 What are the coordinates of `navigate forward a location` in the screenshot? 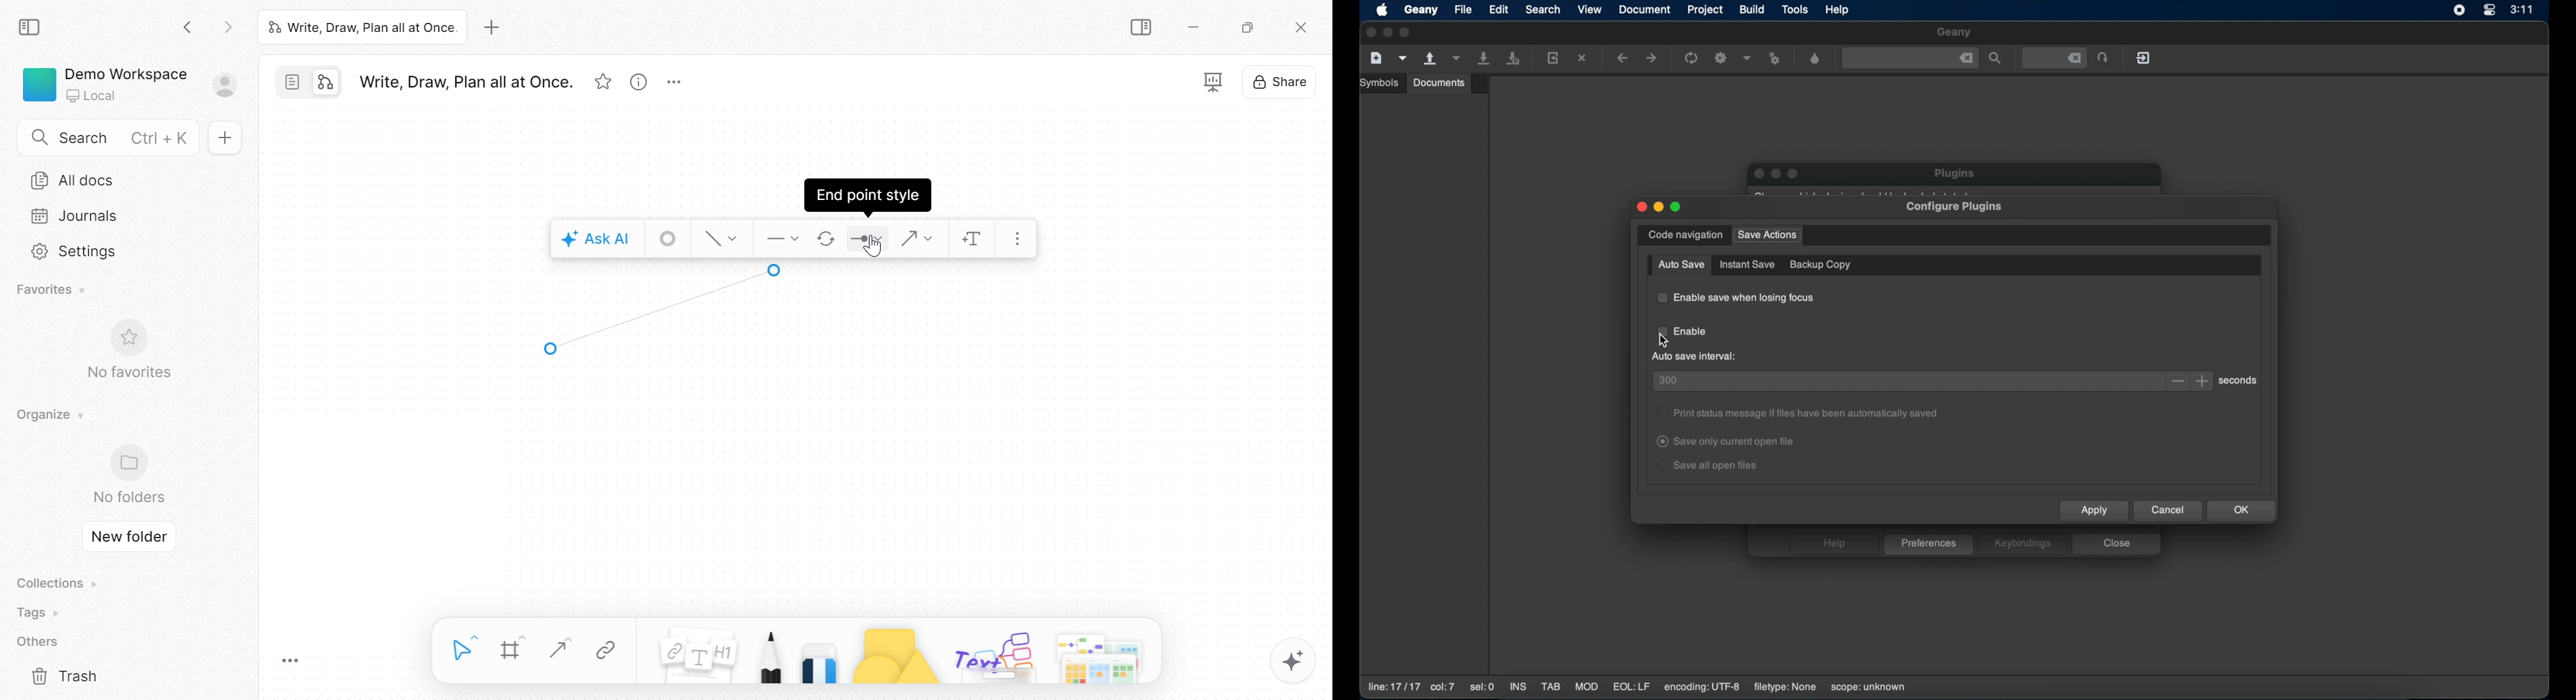 It's located at (1652, 58).